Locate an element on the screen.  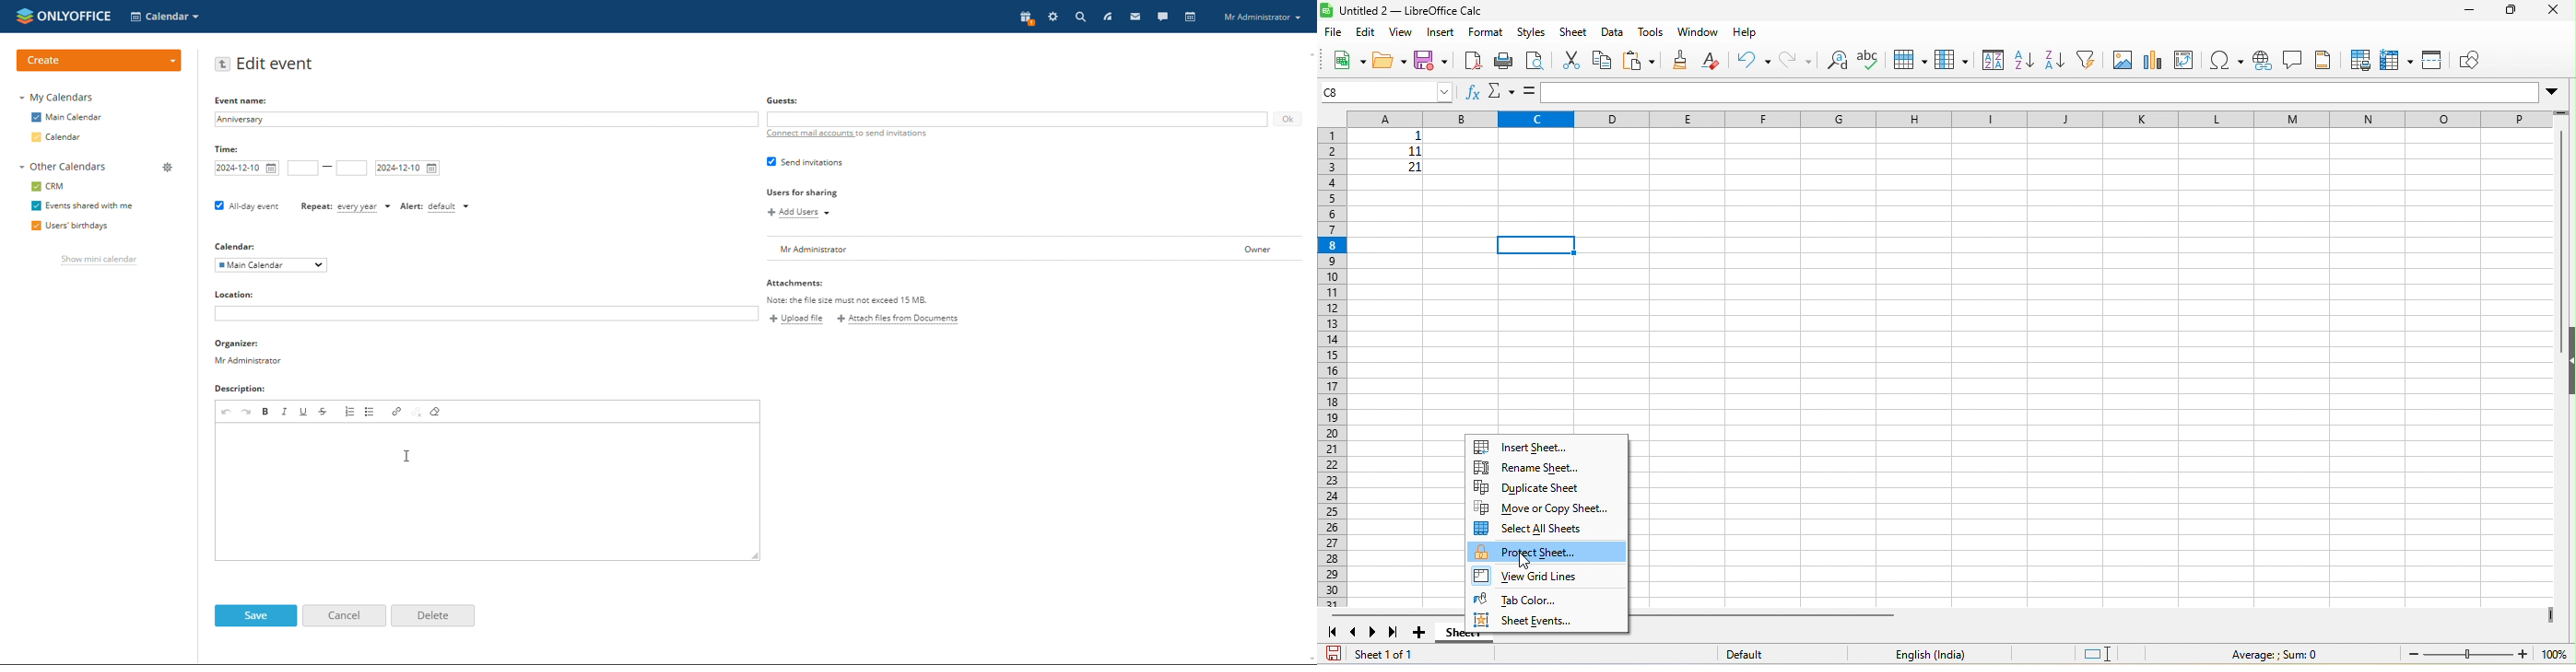
other calendars is located at coordinates (61, 167).